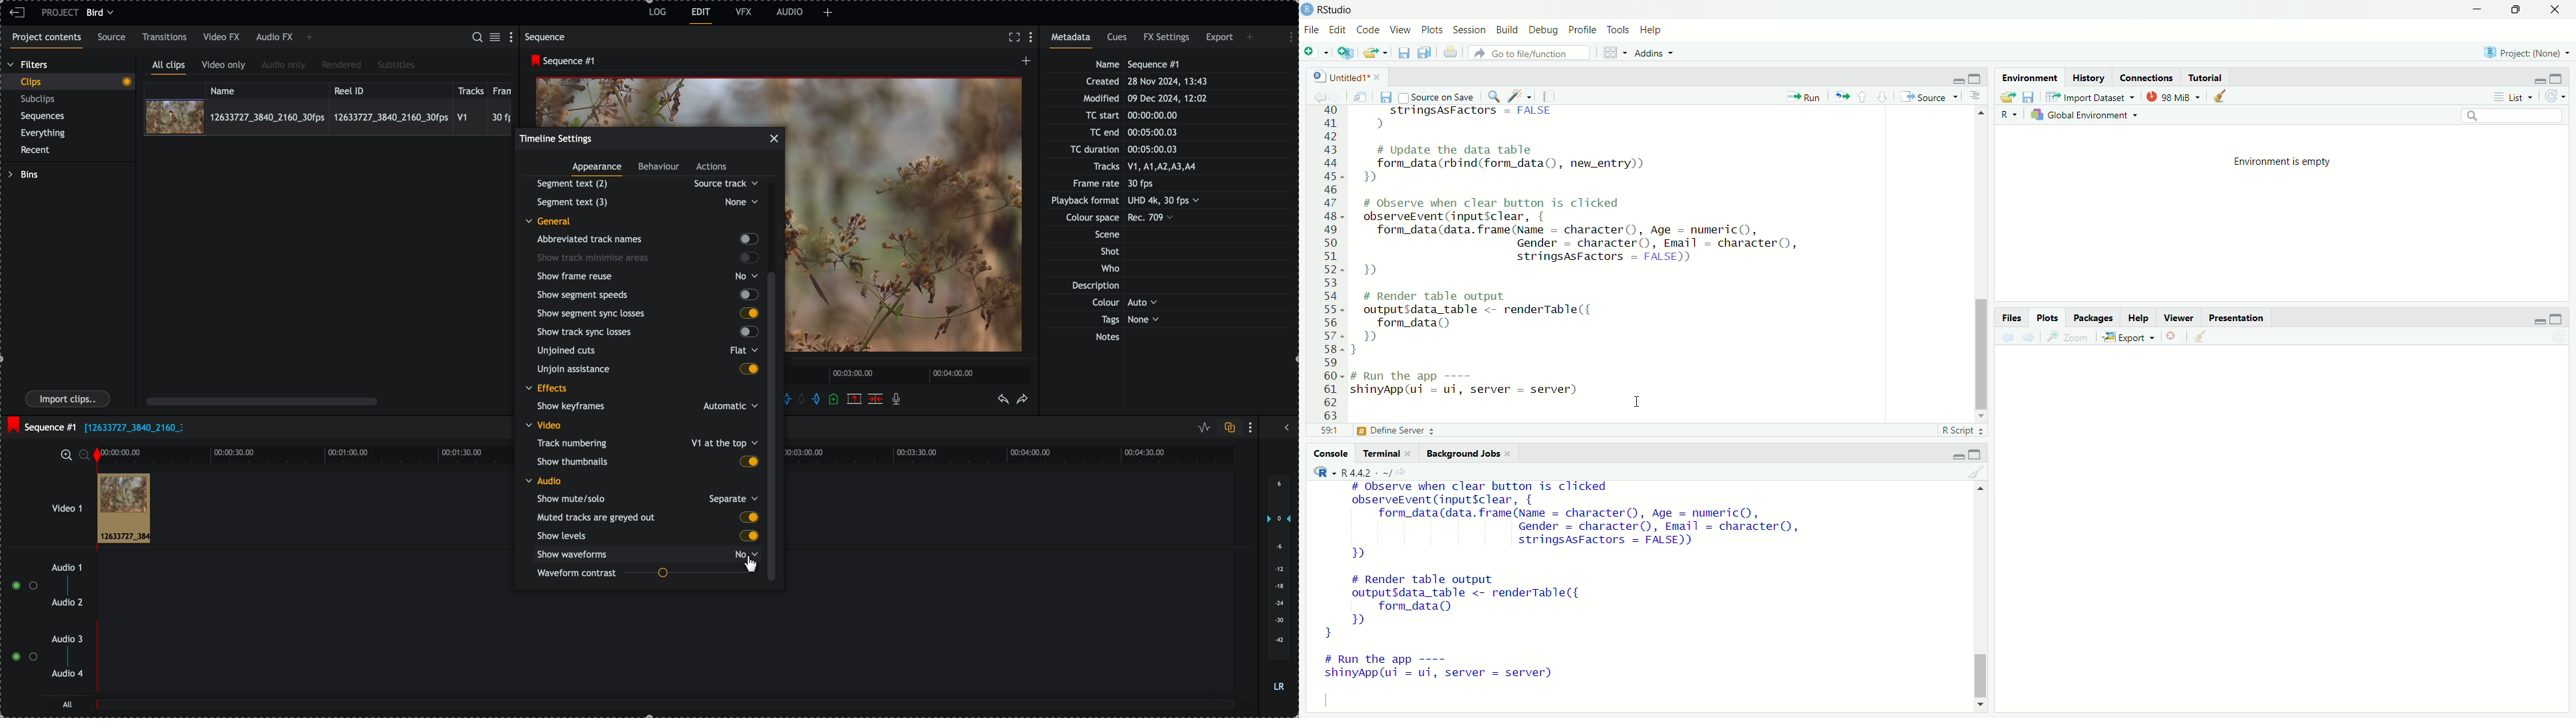 The image size is (2576, 728). What do you see at coordinates (702, 16) in the screenshot?
I see `edit` at bounding box center [702, 16].